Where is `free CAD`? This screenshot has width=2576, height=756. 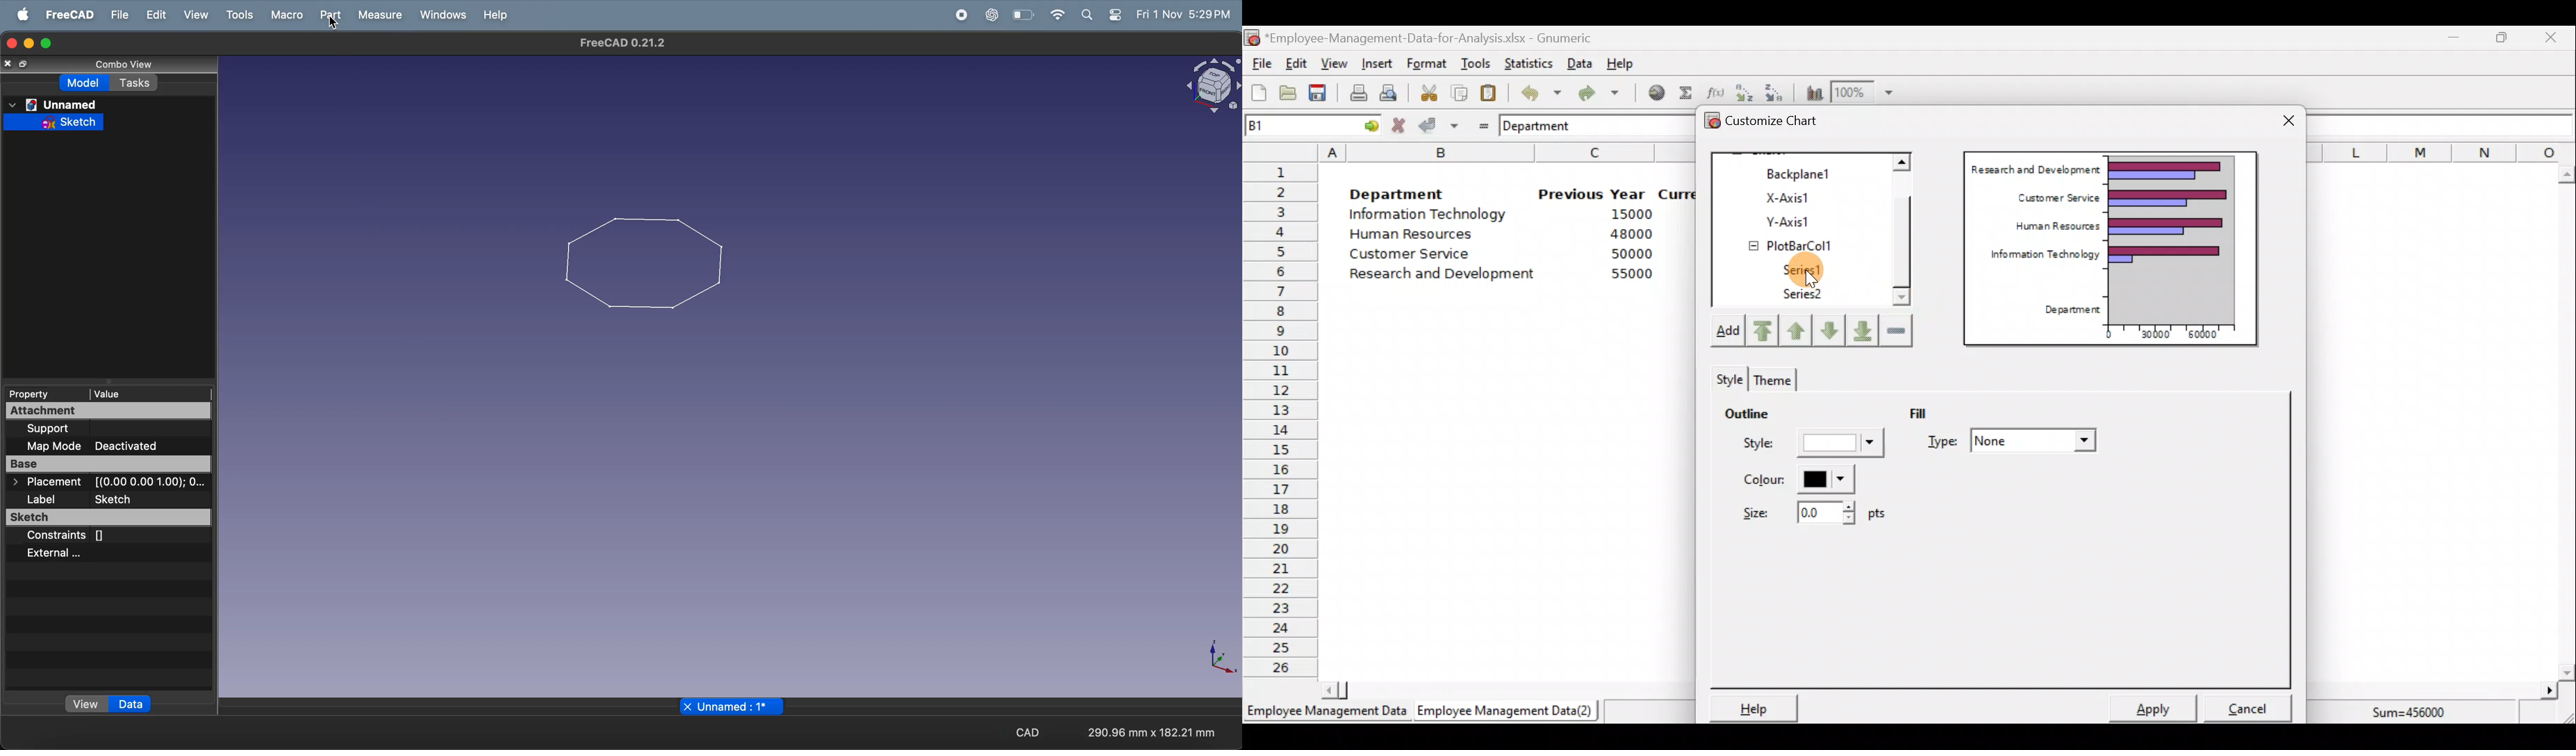
free CAD is located at coordinates (66, 14).